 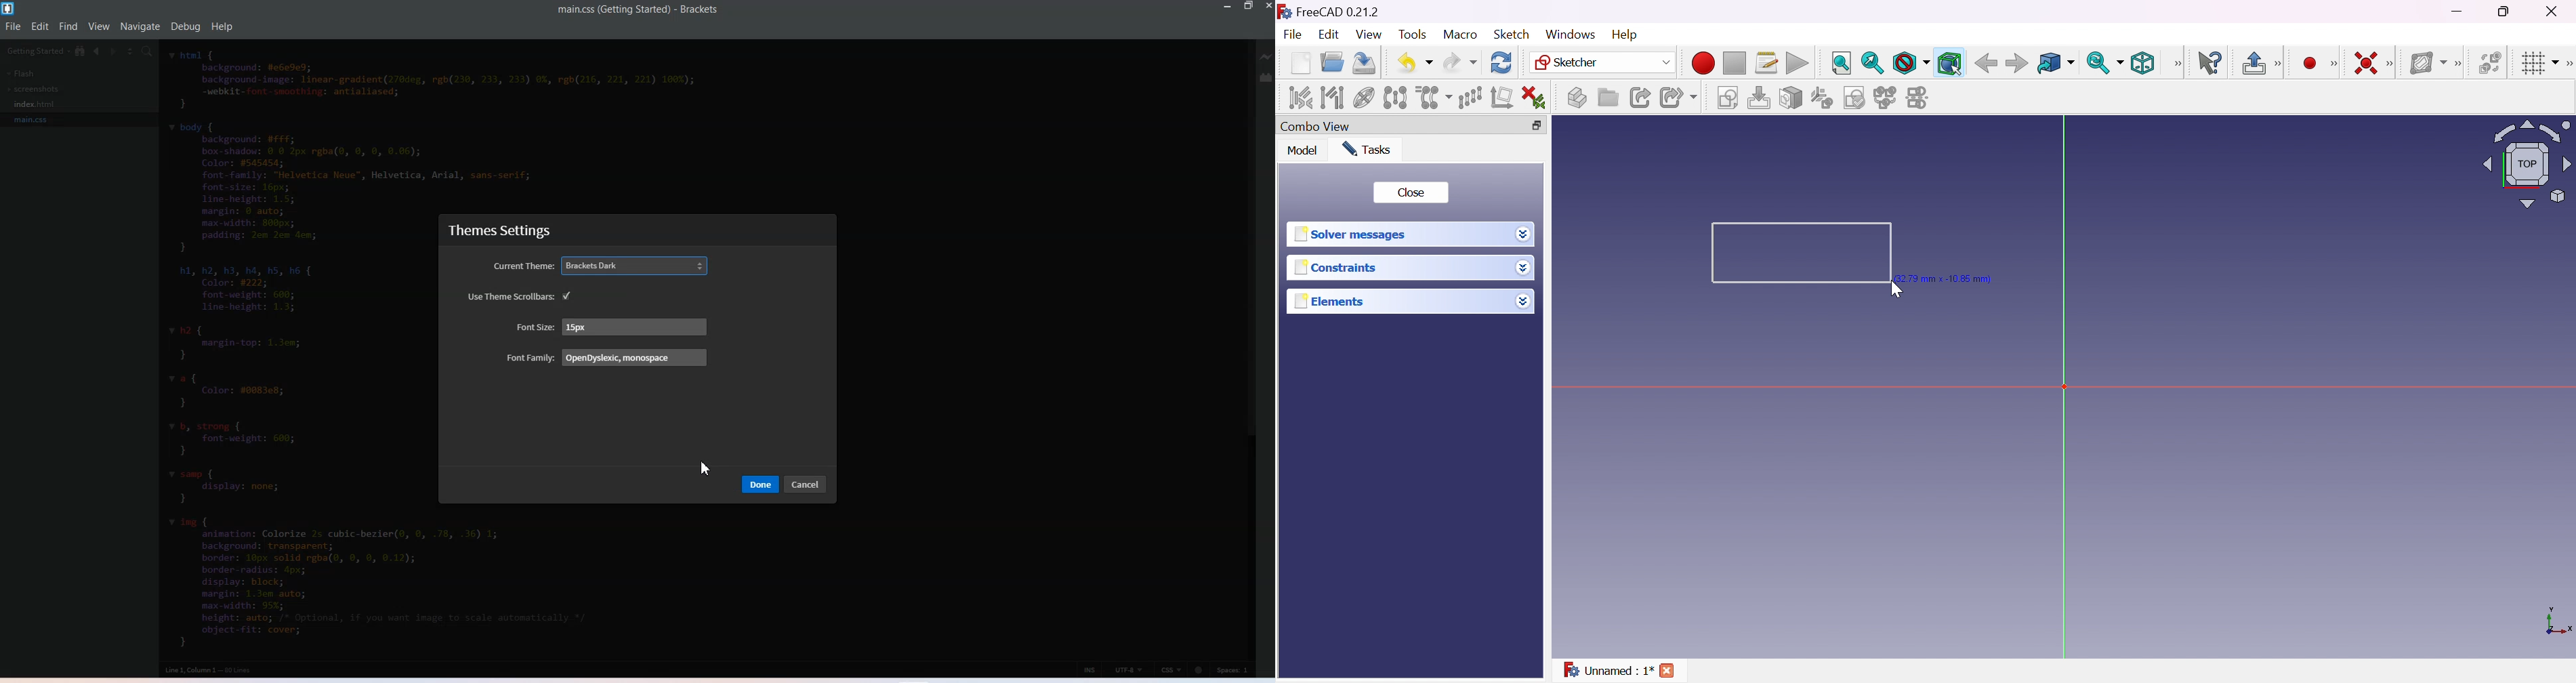 I want to click on File name, so click(x=638, y=10).